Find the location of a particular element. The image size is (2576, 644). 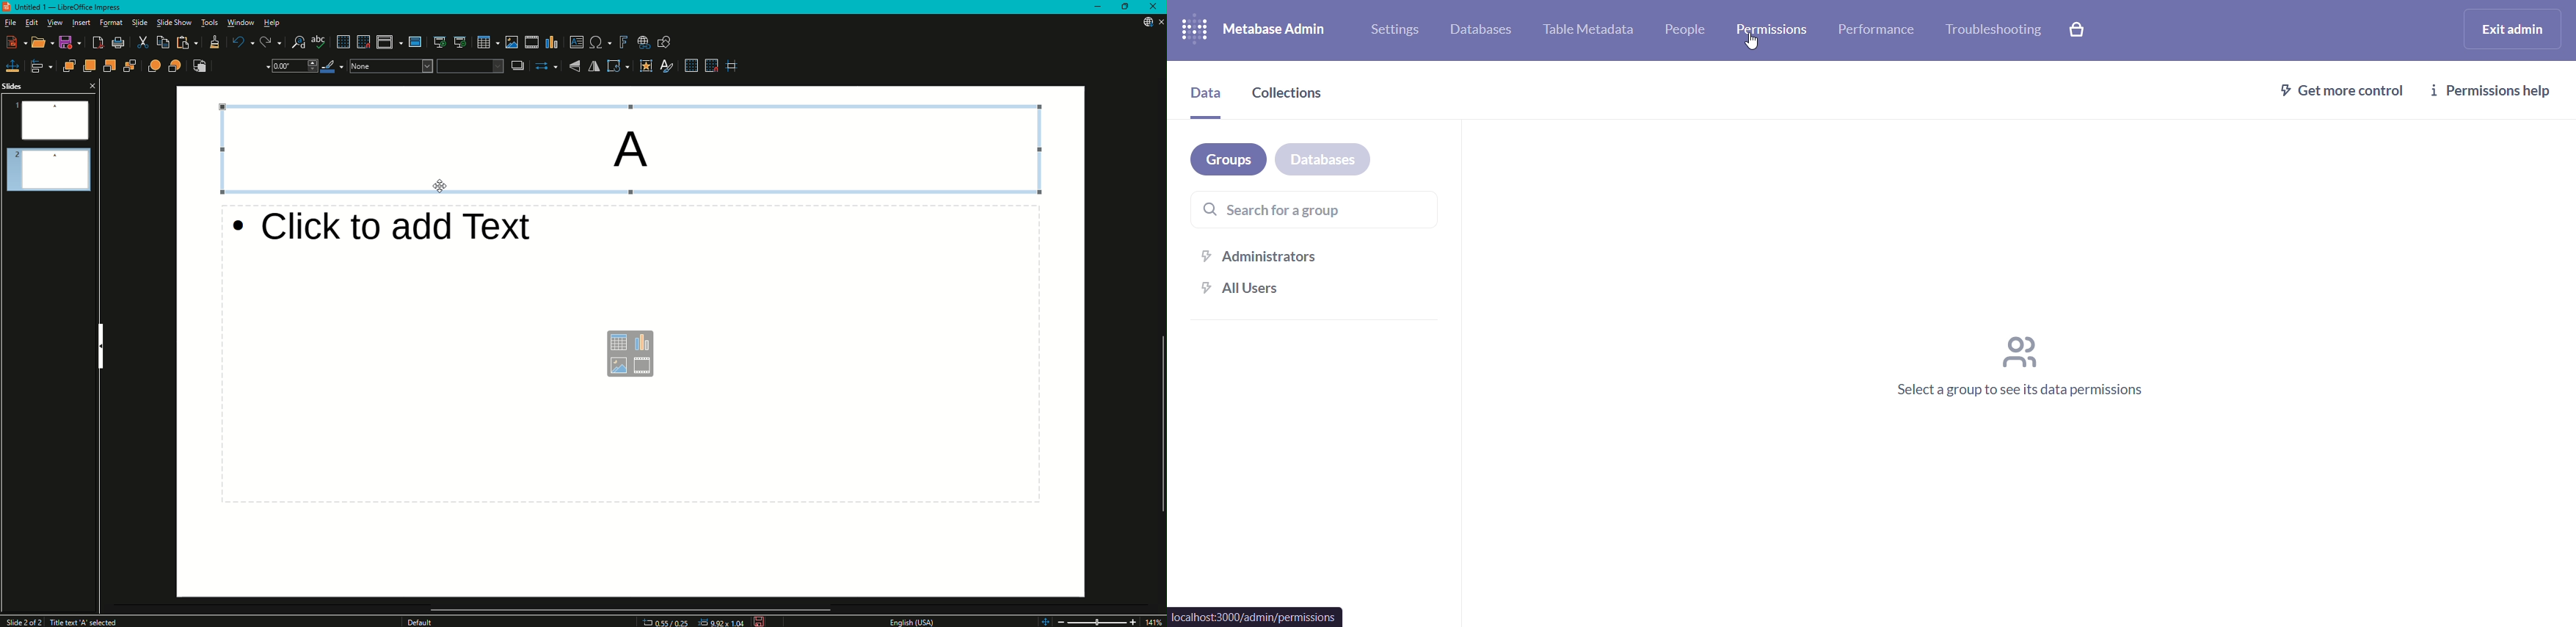

Zoom In is located at coordinates (1133, 620).